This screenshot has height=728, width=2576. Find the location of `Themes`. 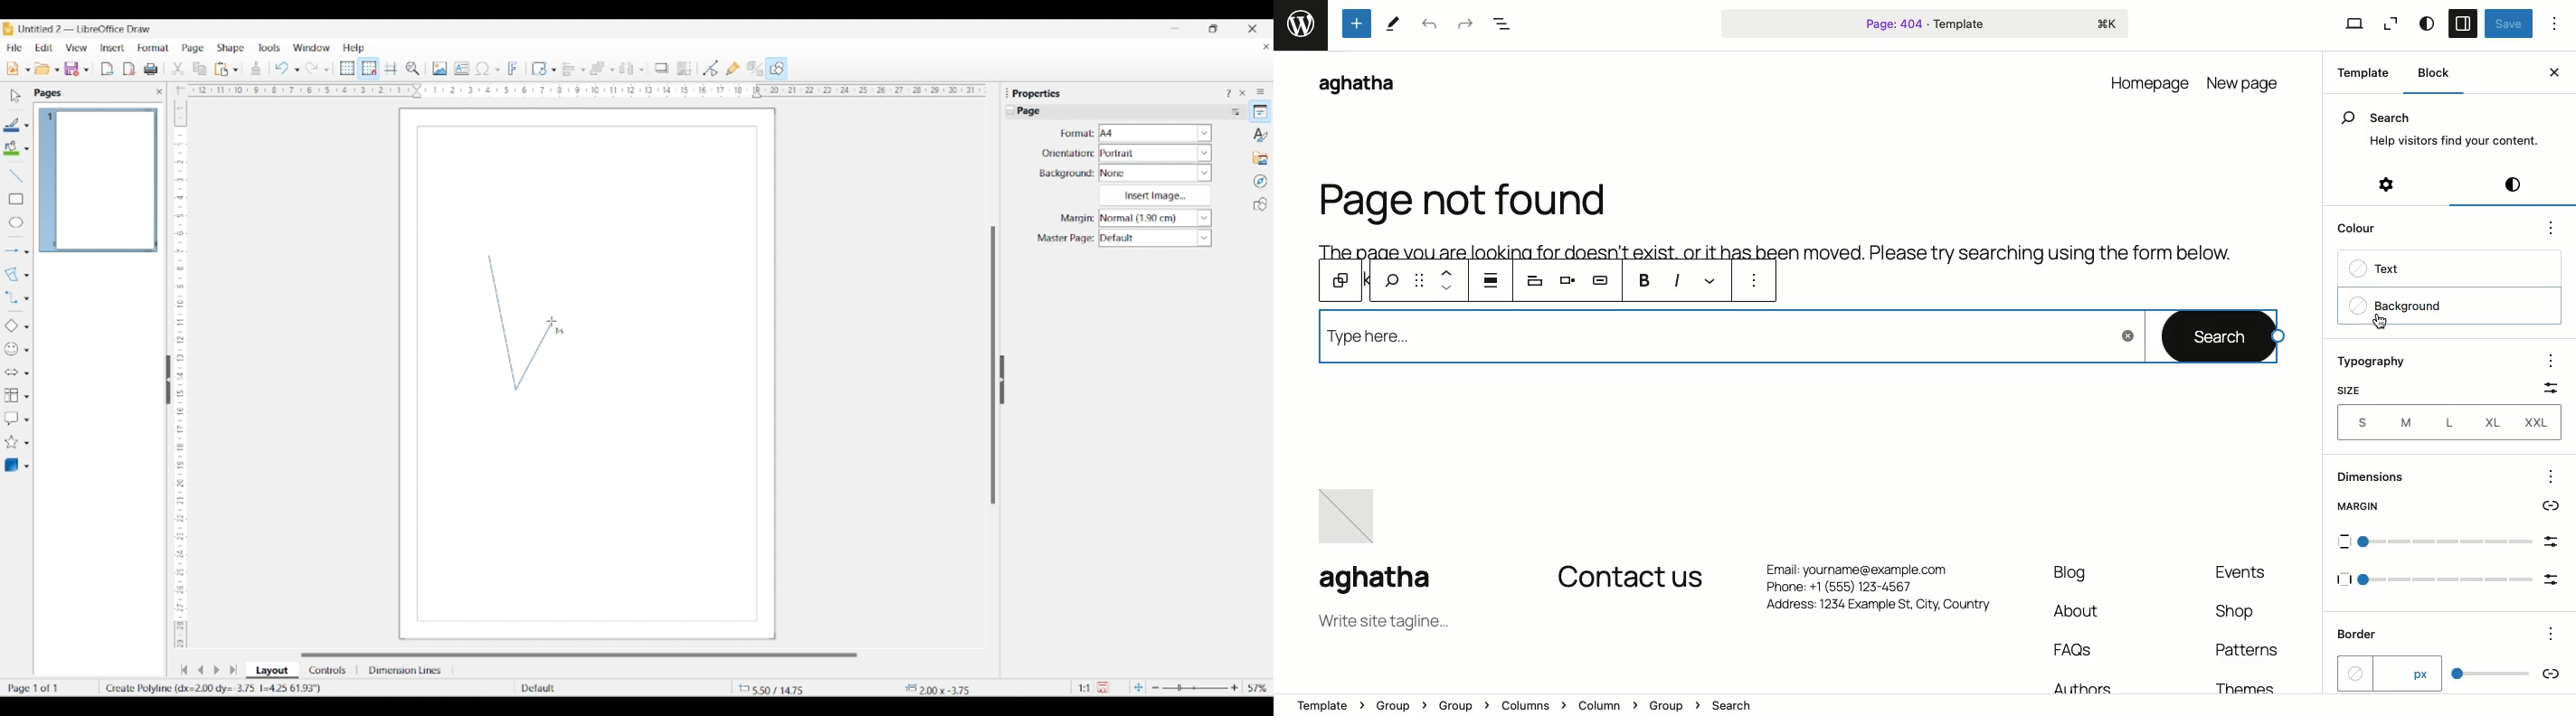

Themes is located at coordinates (2250, 685).